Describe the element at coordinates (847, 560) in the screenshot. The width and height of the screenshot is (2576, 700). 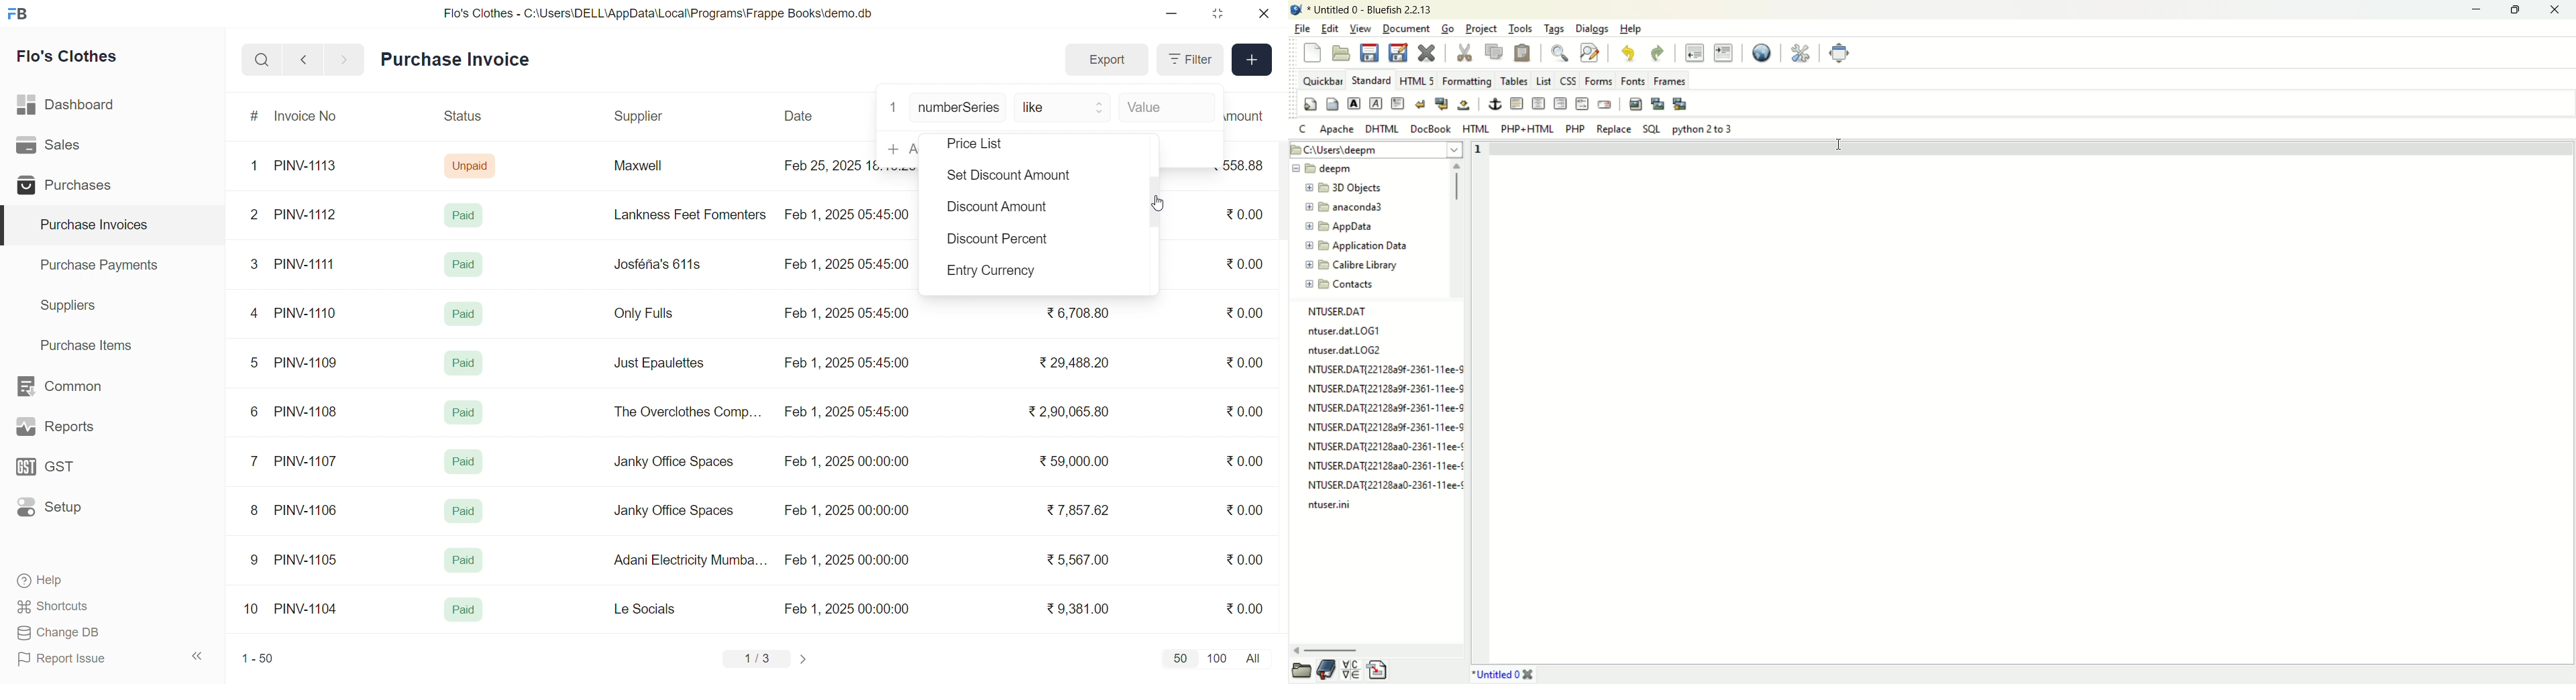
I see `Feb 1, 2025 00:00:00` at that location.